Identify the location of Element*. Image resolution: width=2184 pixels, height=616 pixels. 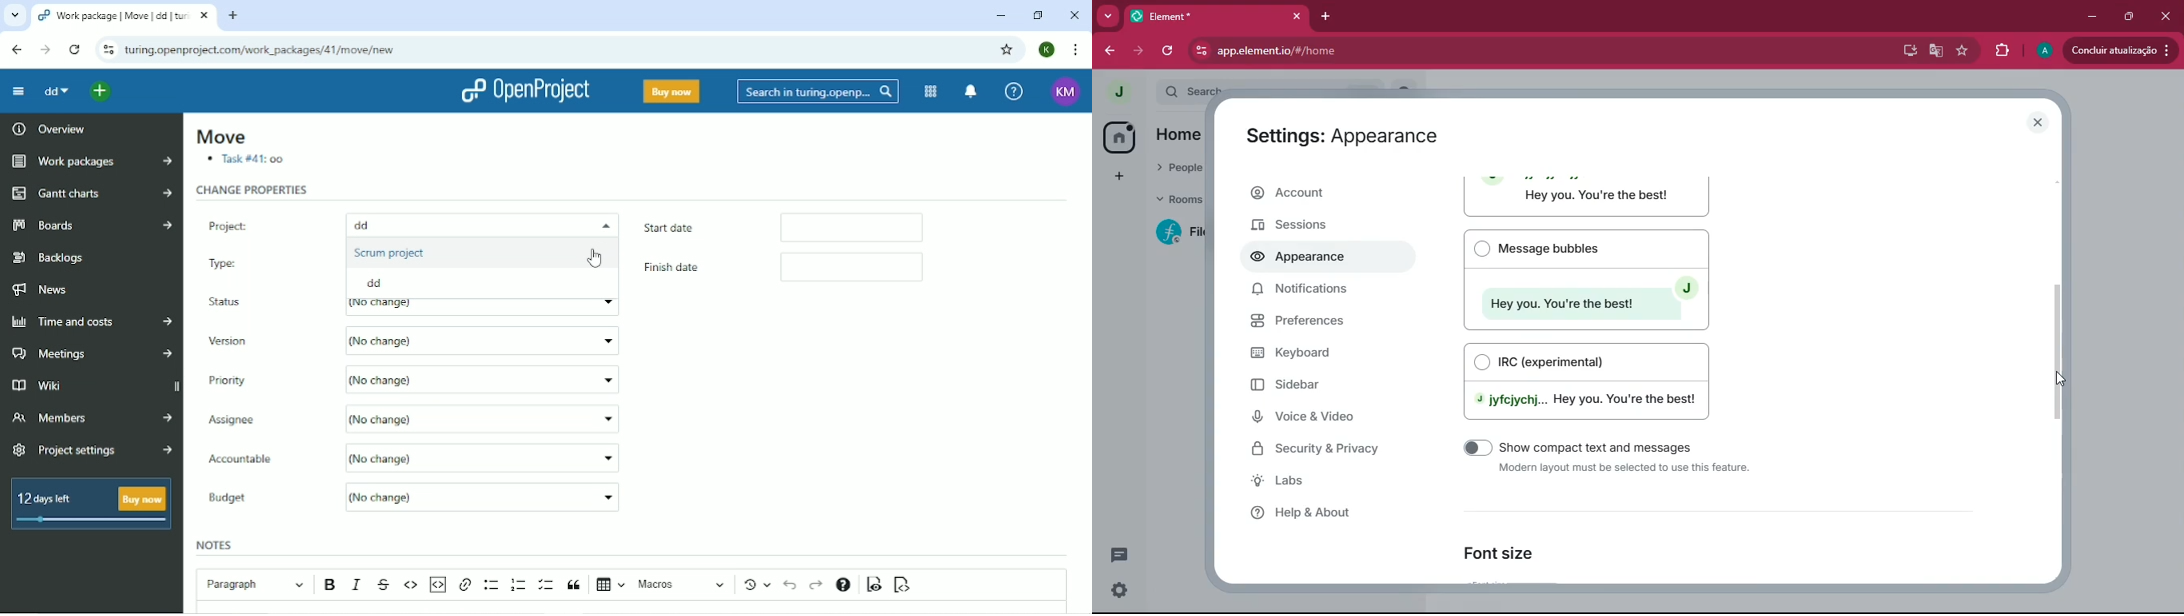
(1204, 15).